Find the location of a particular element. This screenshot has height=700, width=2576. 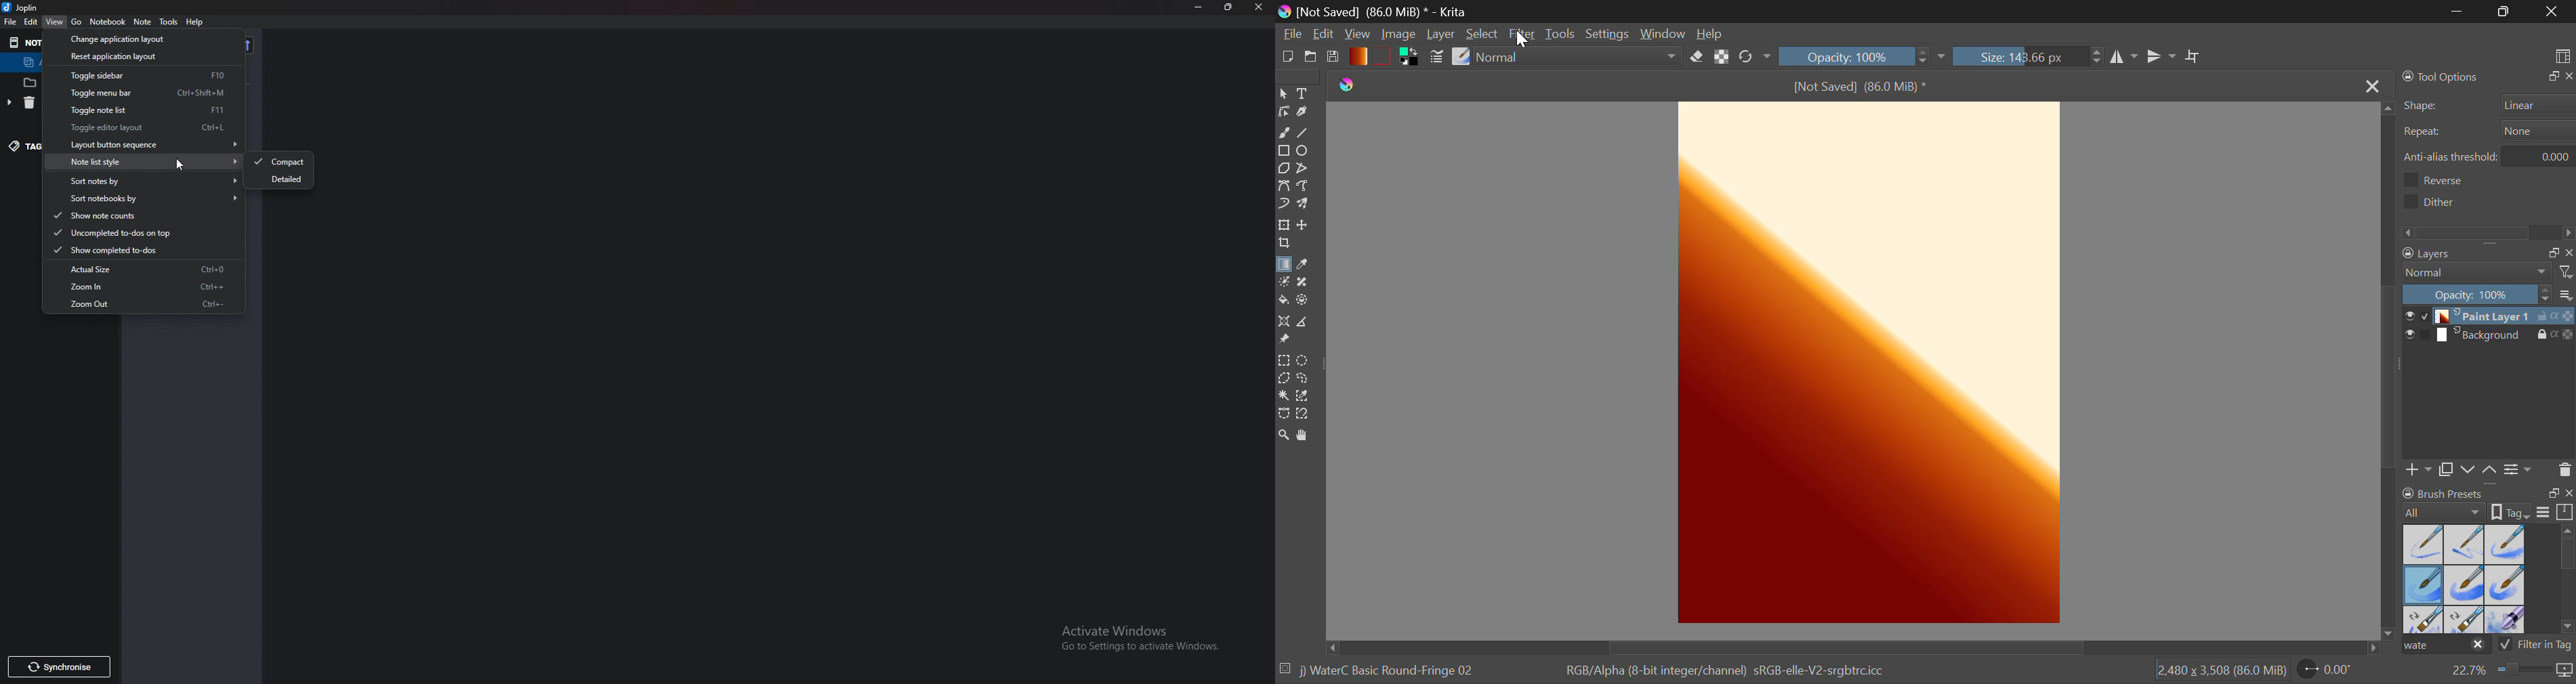

uncompleted to-dos on top is located at coordinates (139, 233).